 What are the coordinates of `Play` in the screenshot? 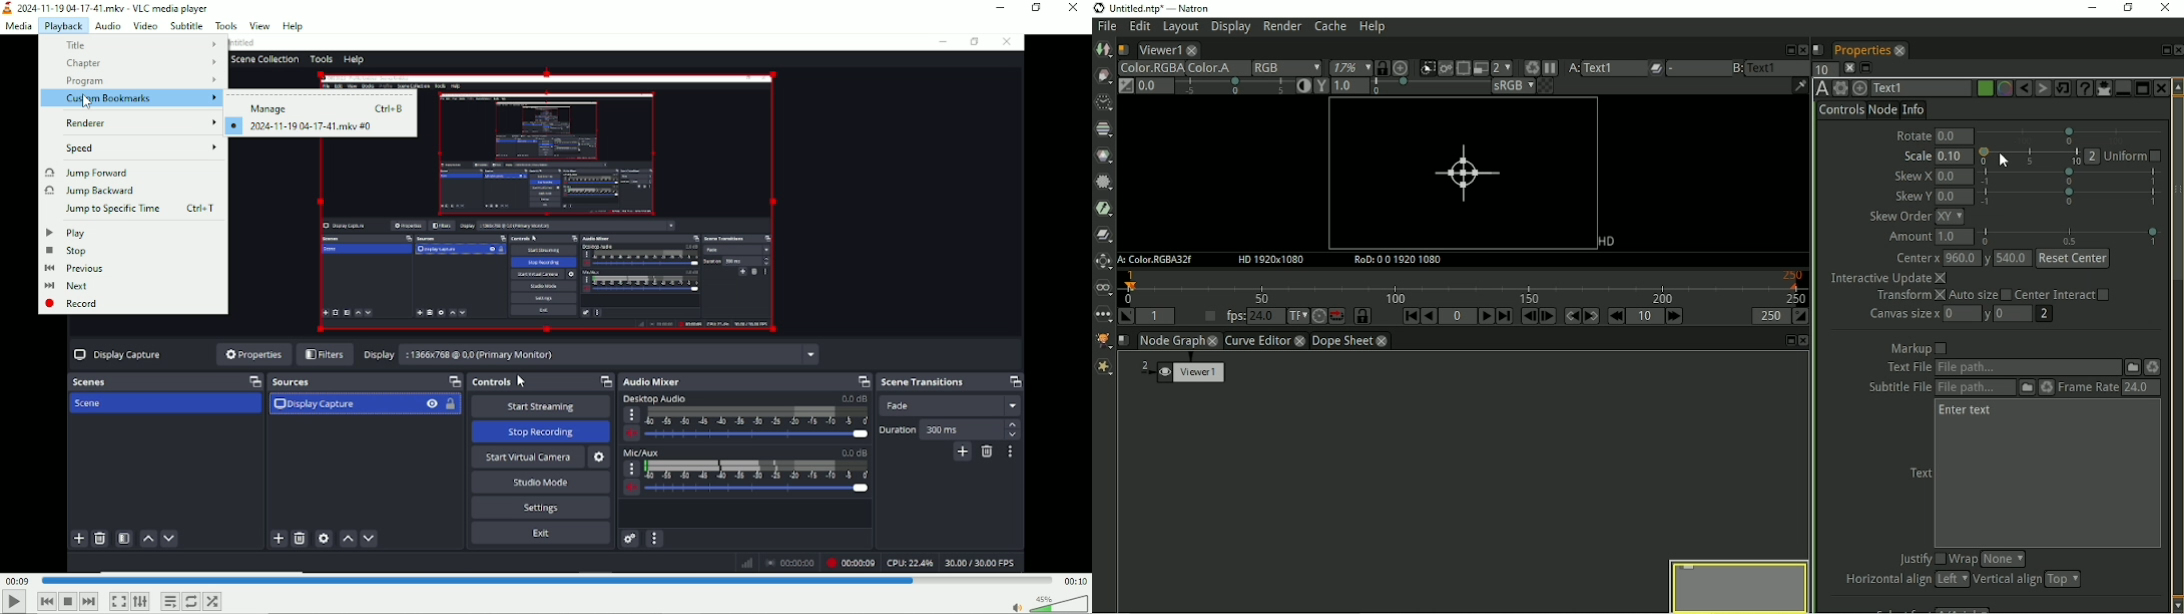 It's located at (68, 232).